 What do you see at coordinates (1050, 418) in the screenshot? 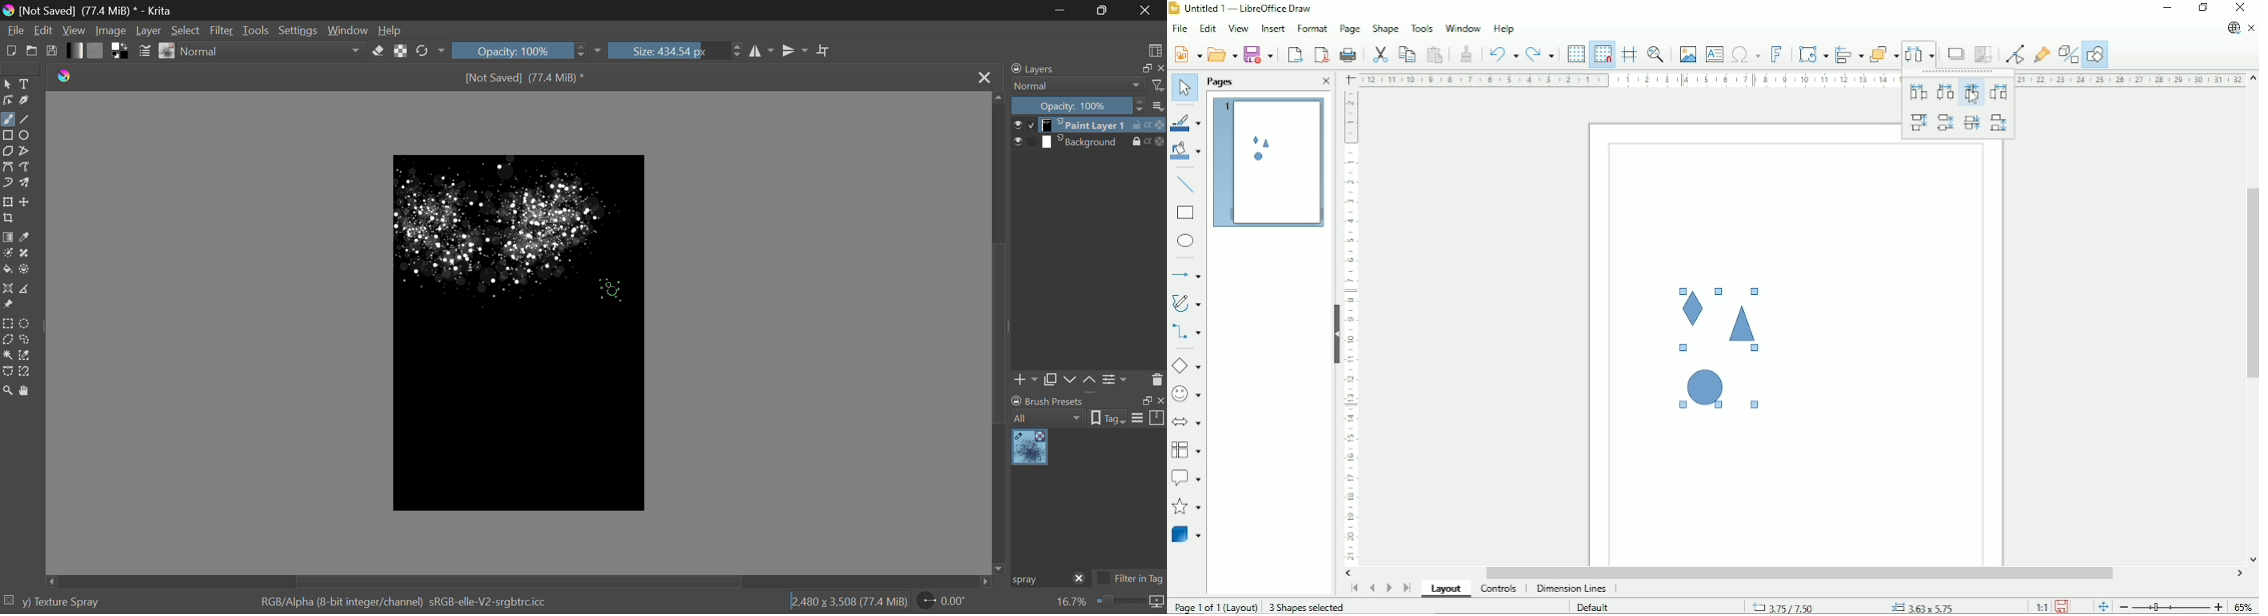
I see `all` at bounding box center [1050, 418].